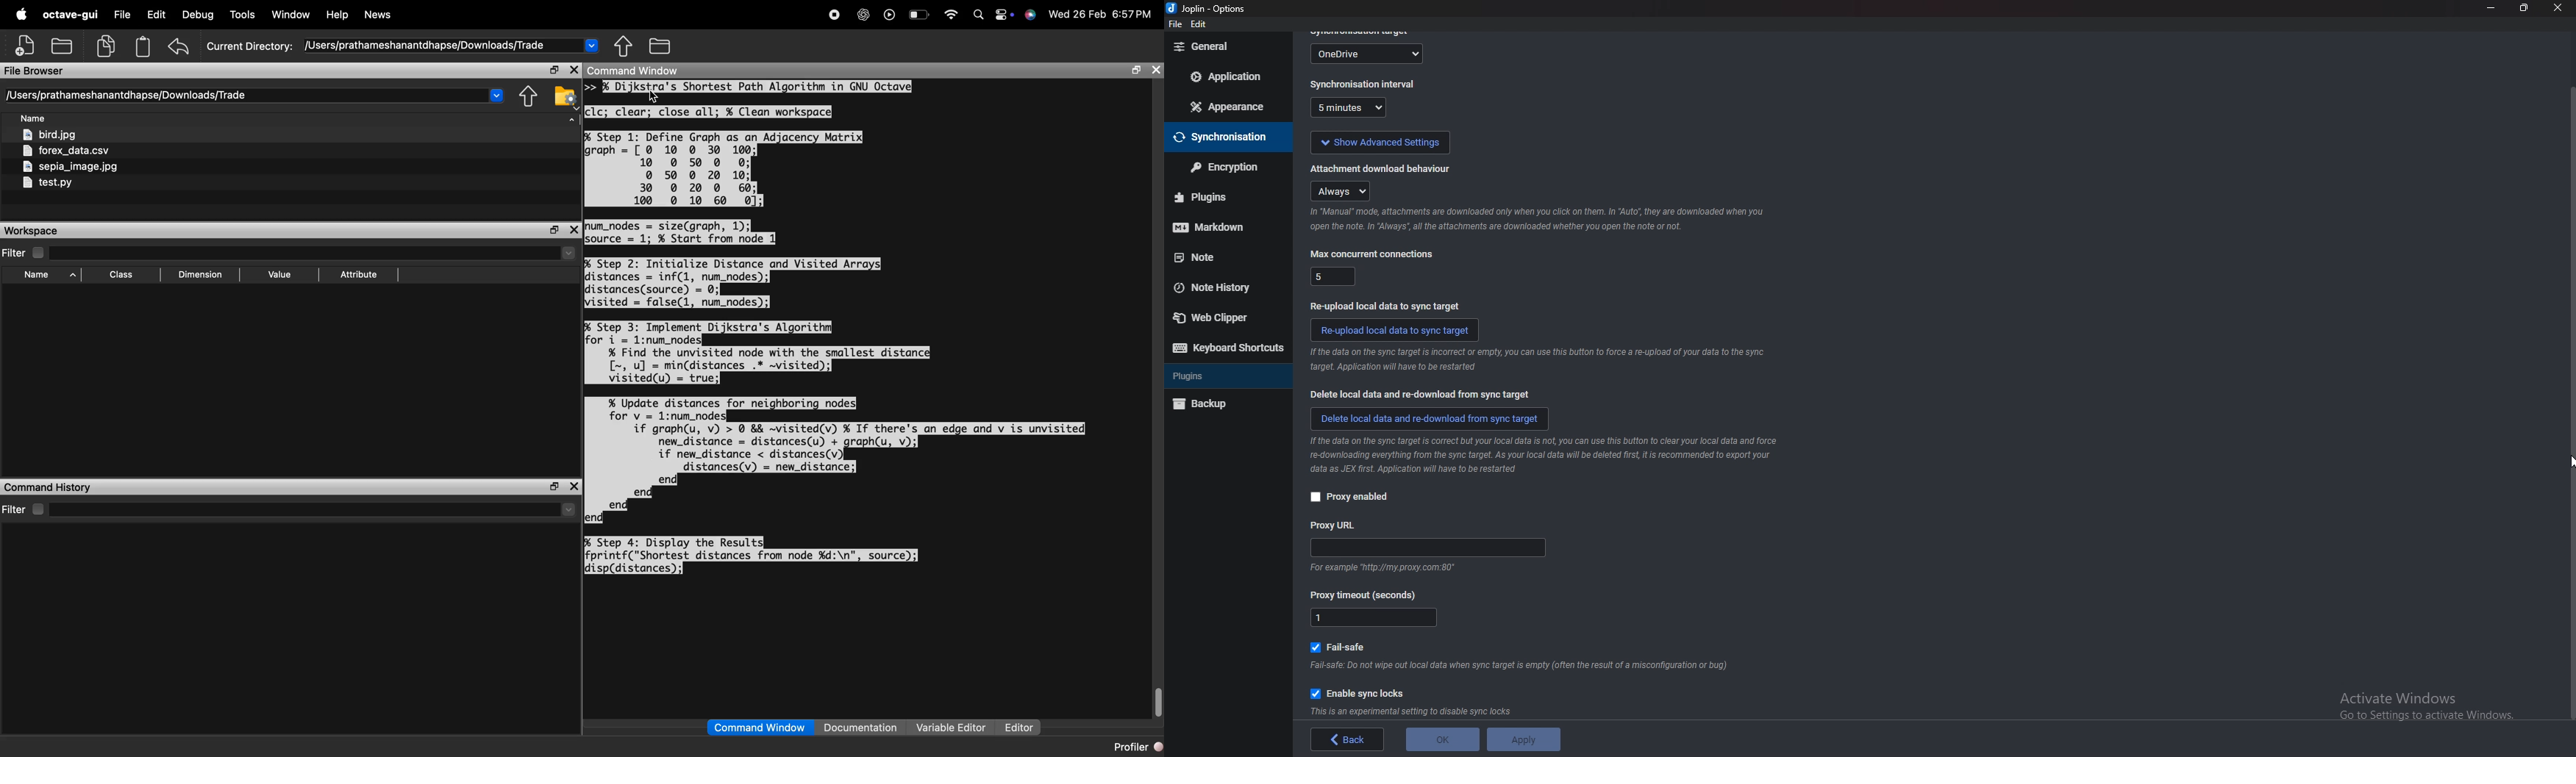 This screenshot has width=2576, height=784. Describe the element at coordinates (1396, 329) in the screenshot. I see `reupload local data` at that location.